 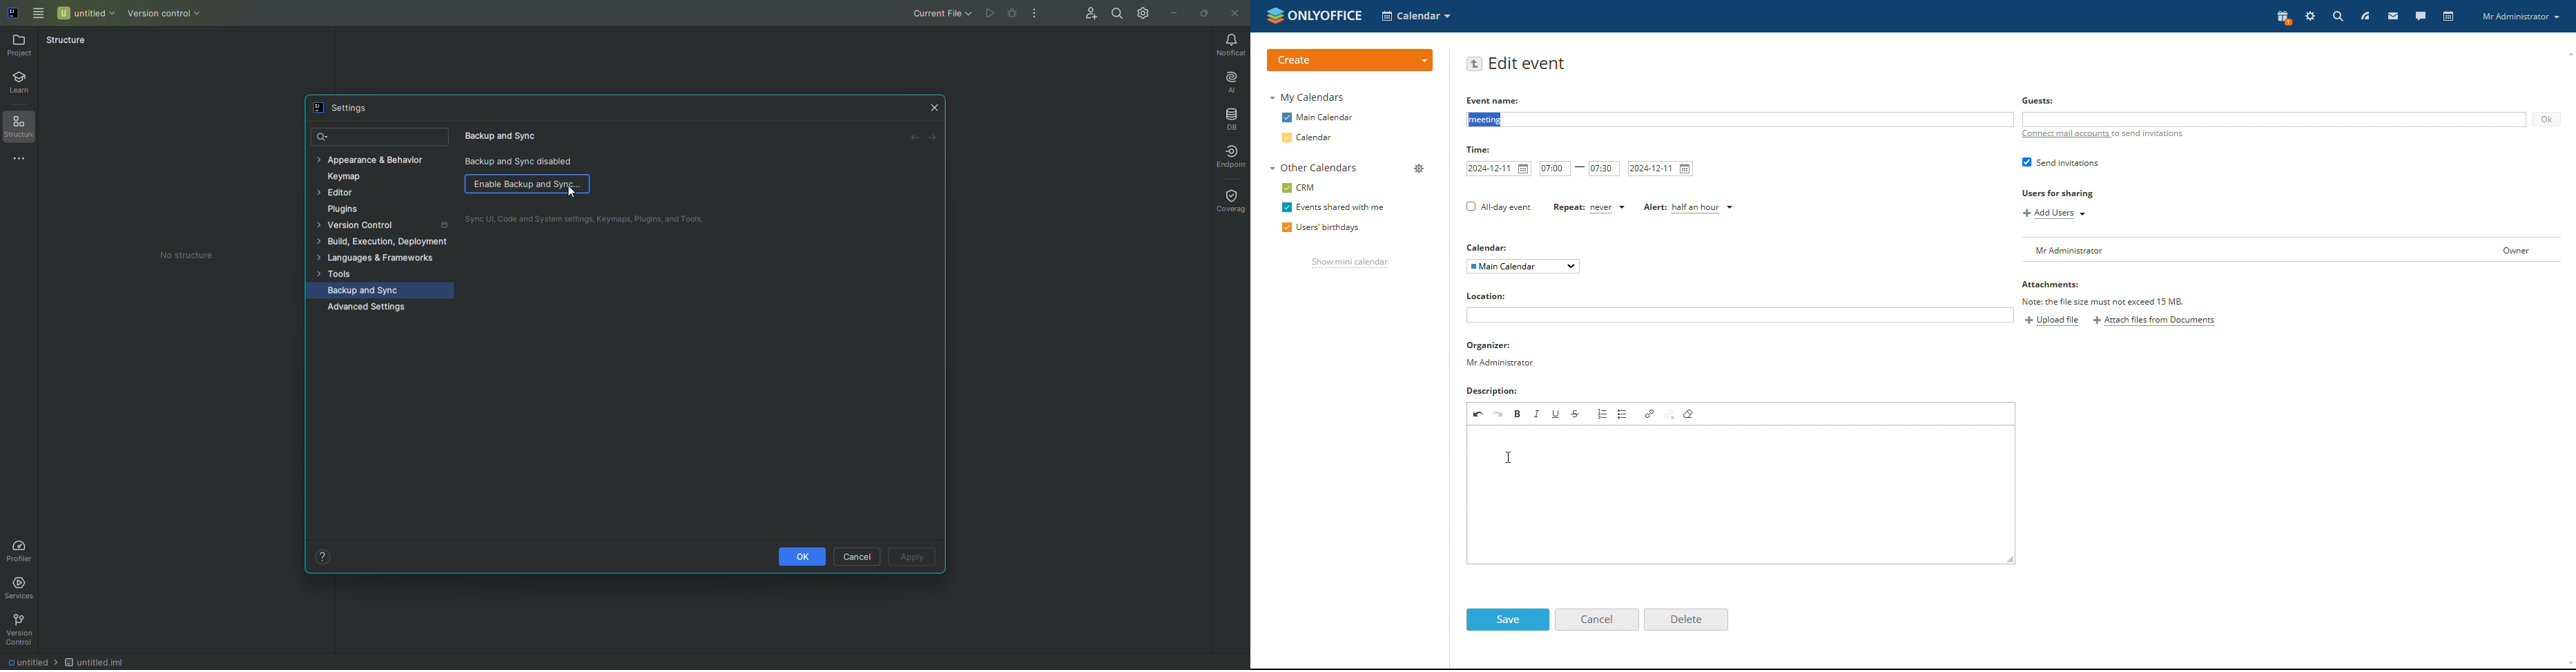 I want to click on Search, so click(x=1116, y=12).